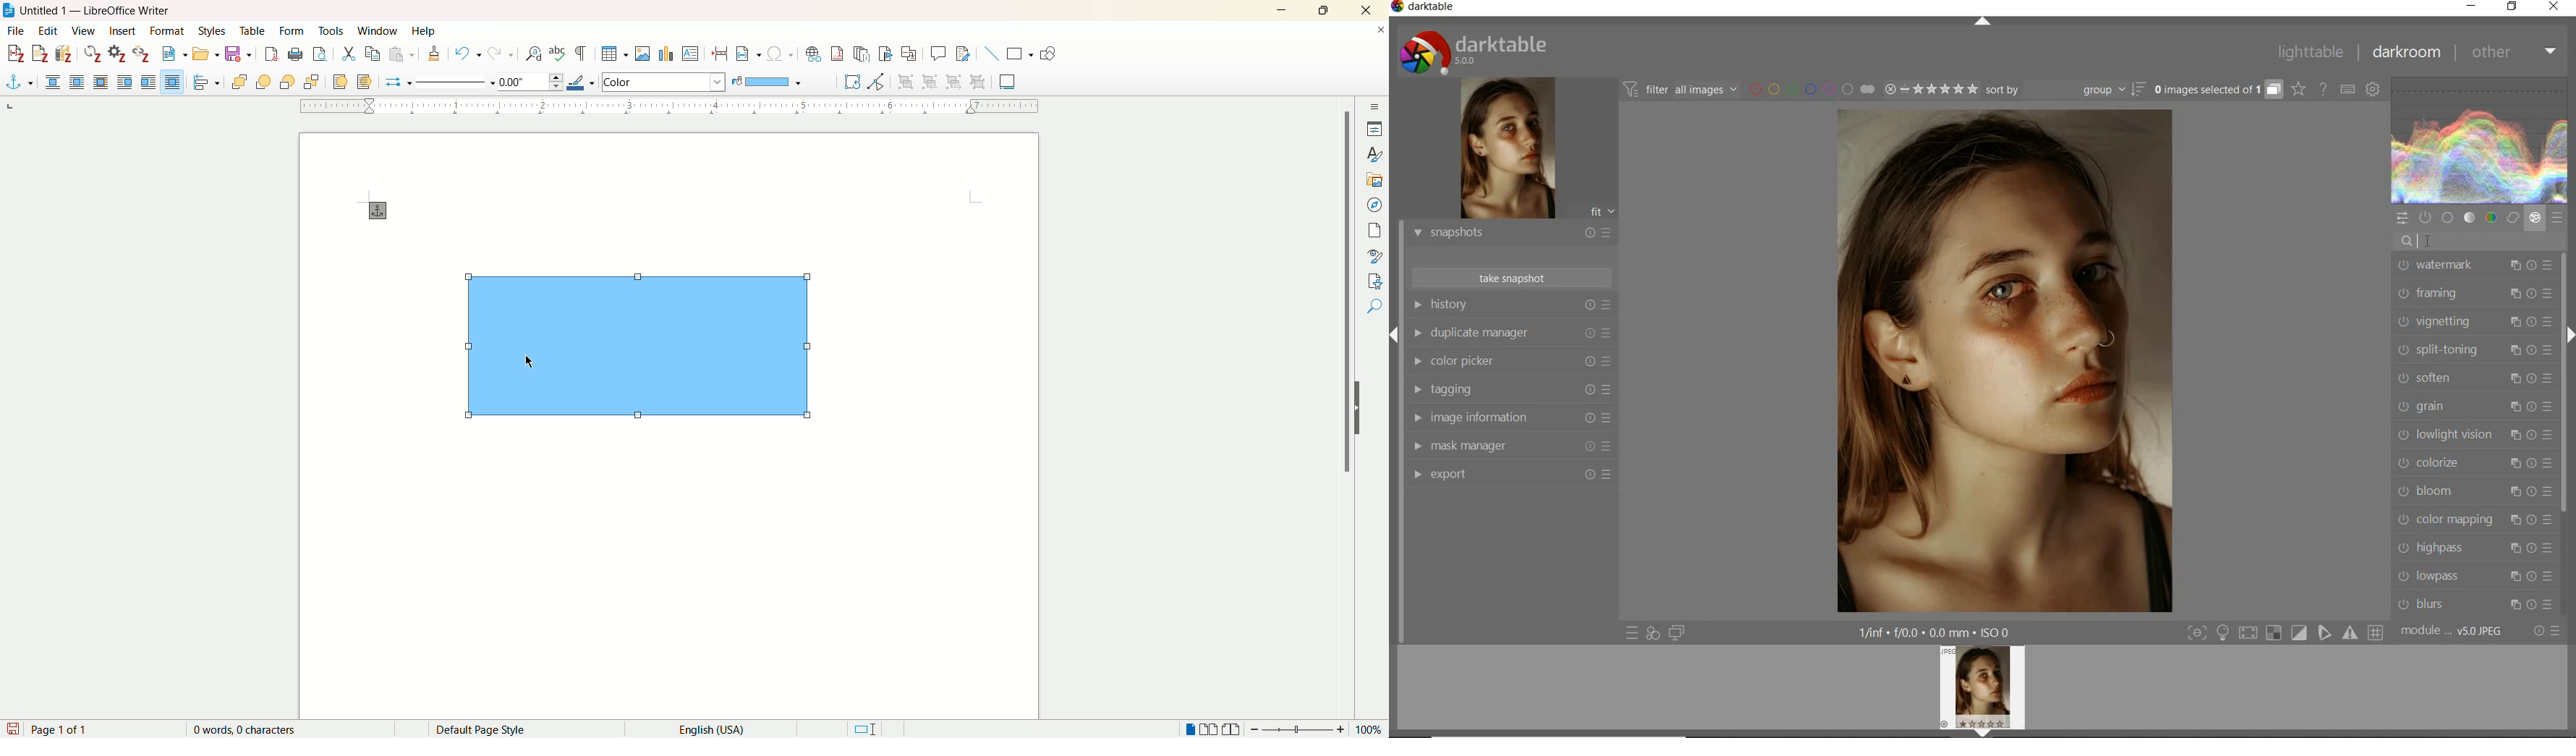 Image resolution: width=2576 pixels, height=756 pixels. What do you see at coordinates (373, 54) in the screenshot?
I see `copy` at bounding box center [373, 54].